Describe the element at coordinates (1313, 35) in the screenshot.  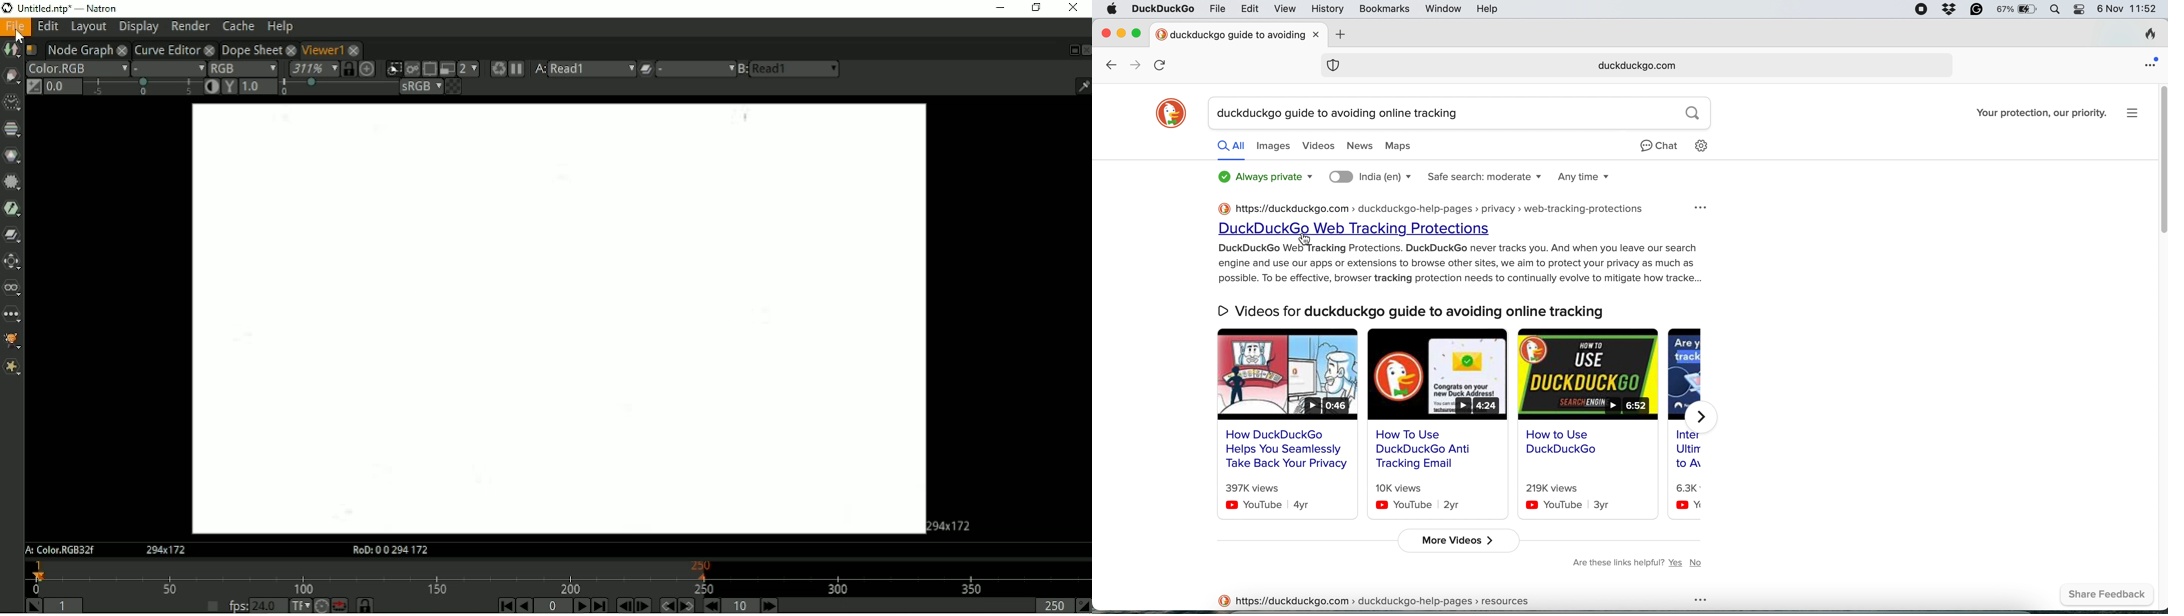
I see `close` at that location.